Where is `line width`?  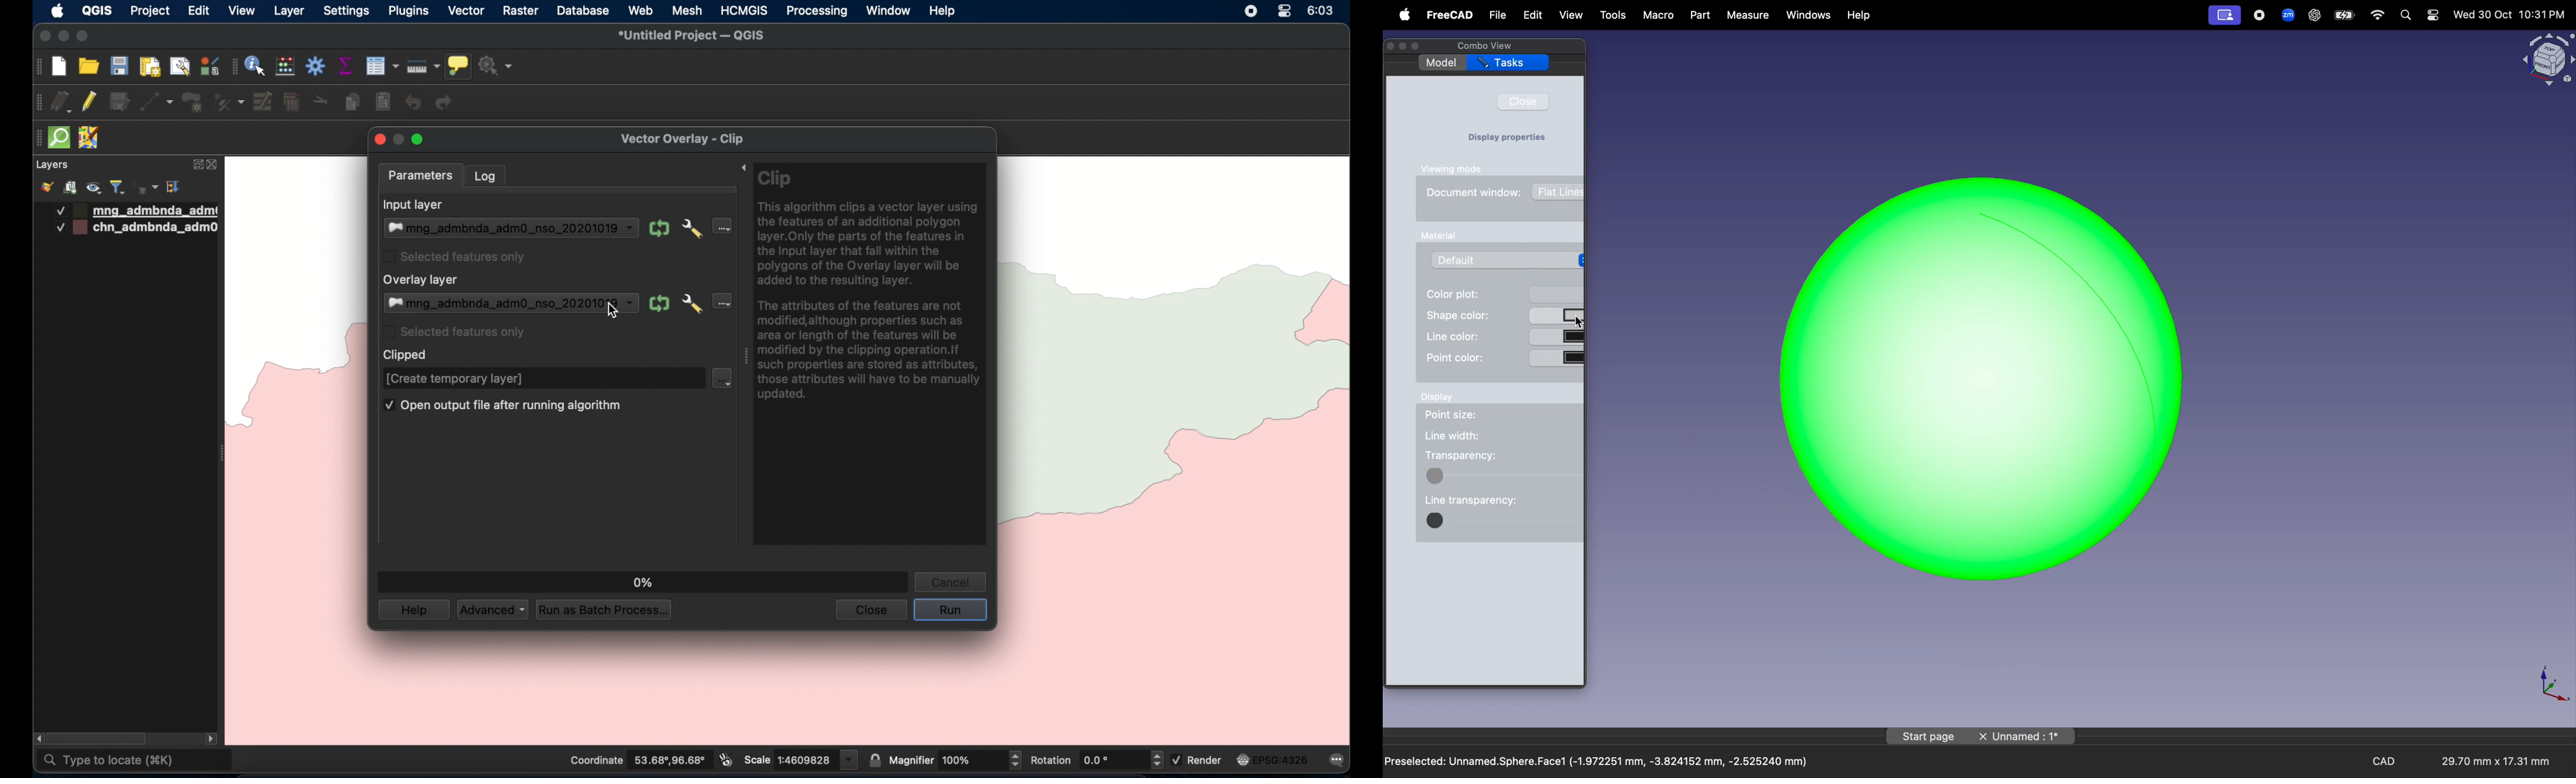 line width is located at coordinates (1458, 435).